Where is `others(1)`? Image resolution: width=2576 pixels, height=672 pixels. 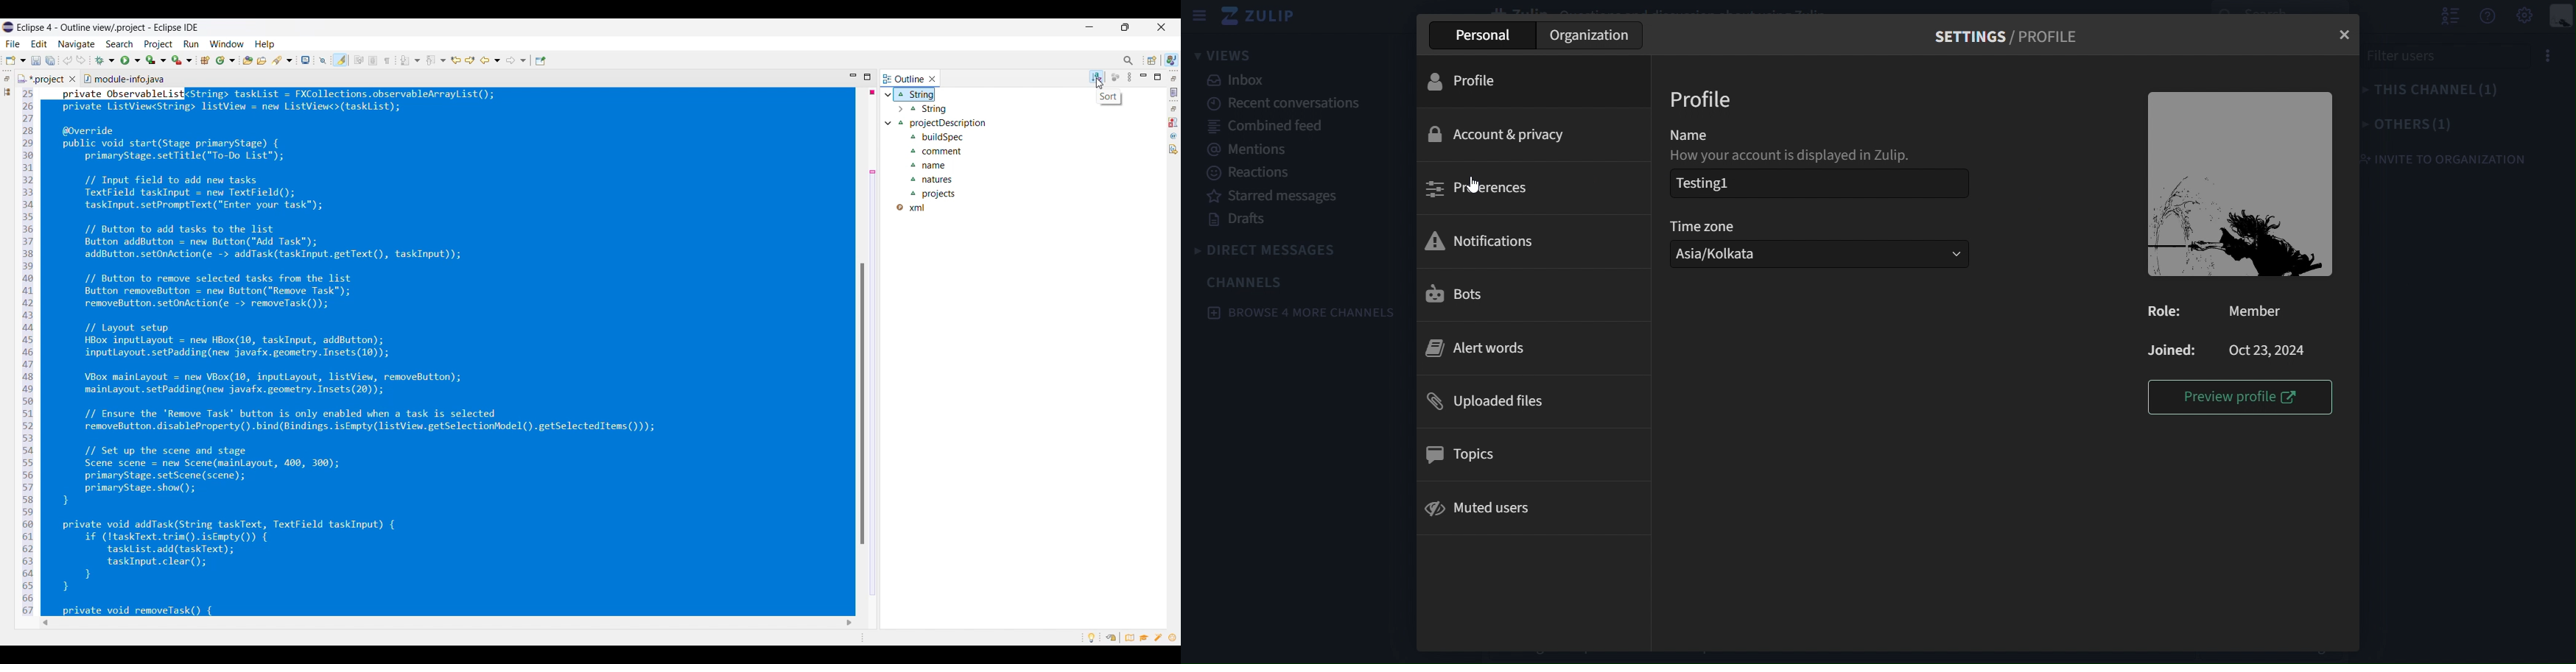 others(1) is located at coordinates (2410, 124).